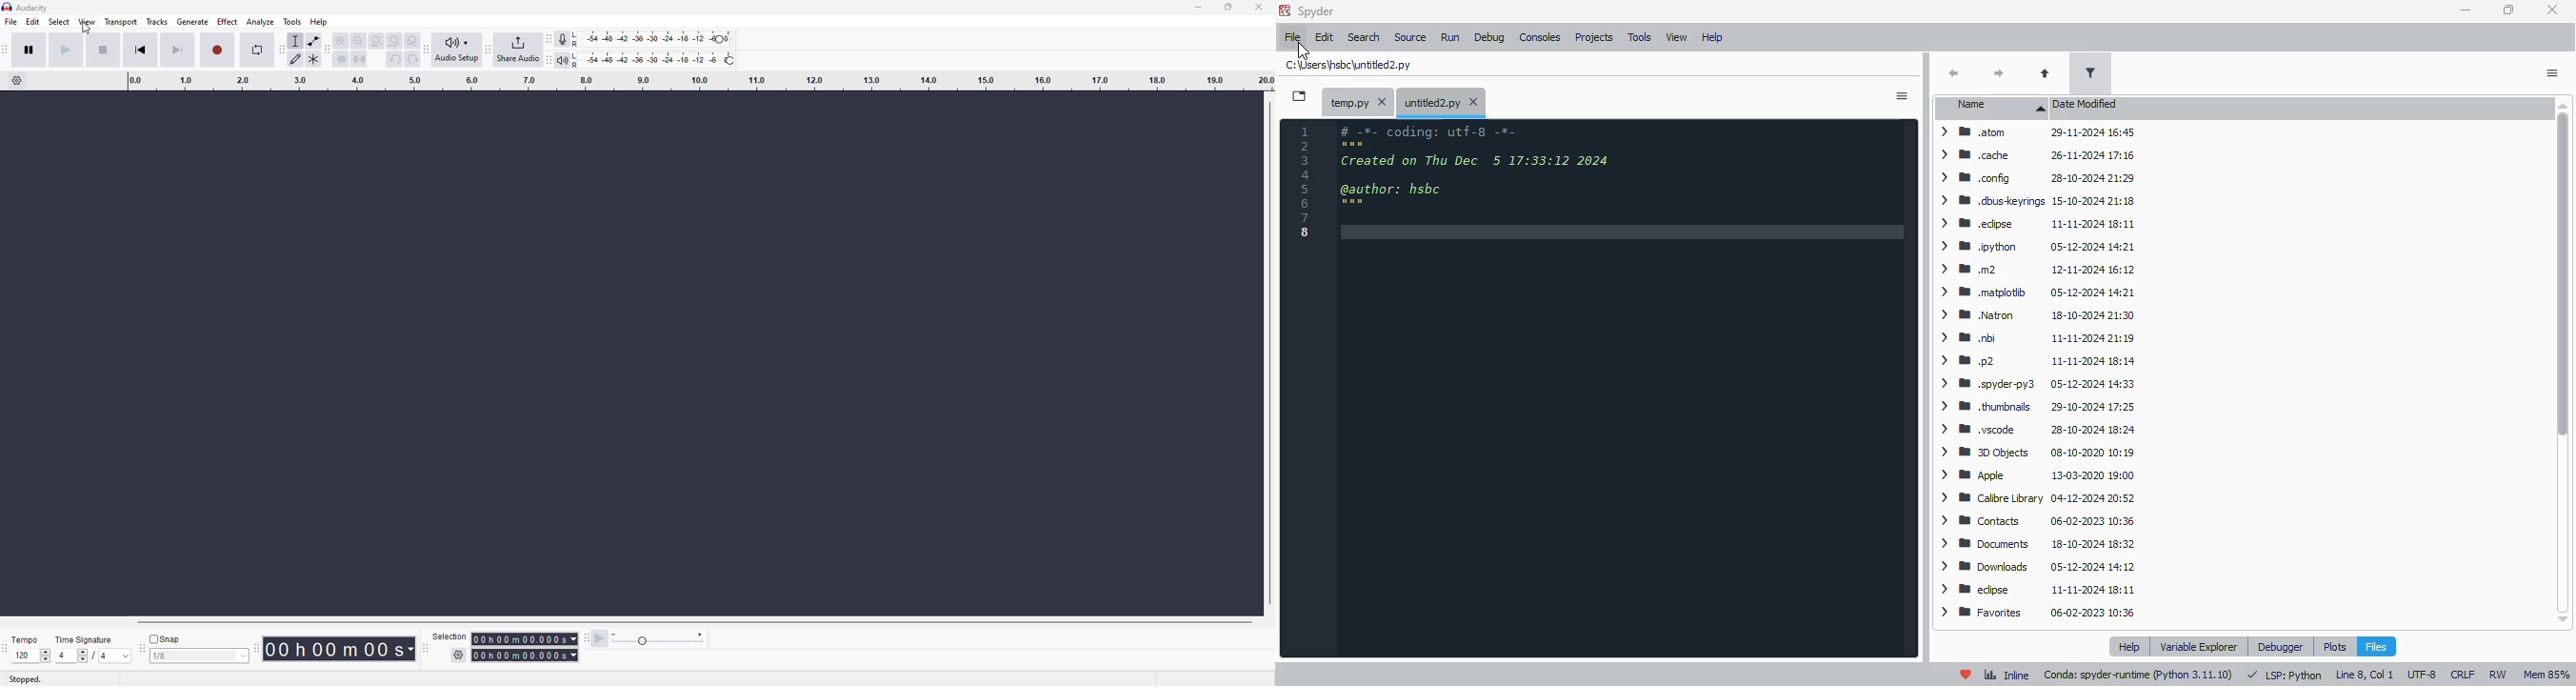 Image resolution: width=2576 pixels, height=700 pixels. I want to click on options, so click(1901, 96).